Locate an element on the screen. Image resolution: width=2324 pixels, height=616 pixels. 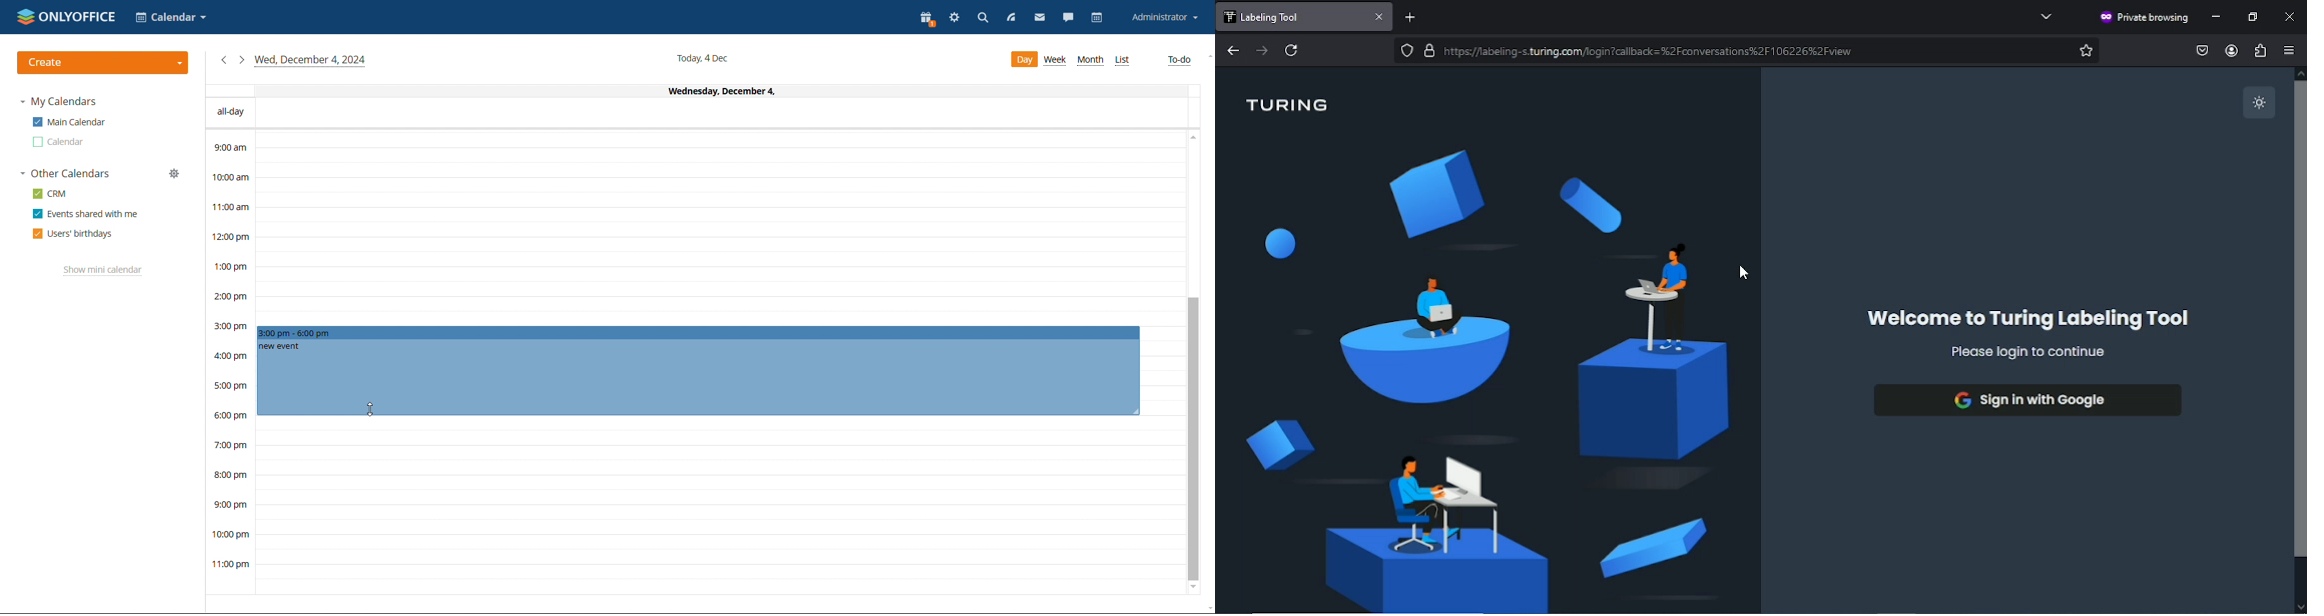
reload current page is located at coordinates (1294, 50).